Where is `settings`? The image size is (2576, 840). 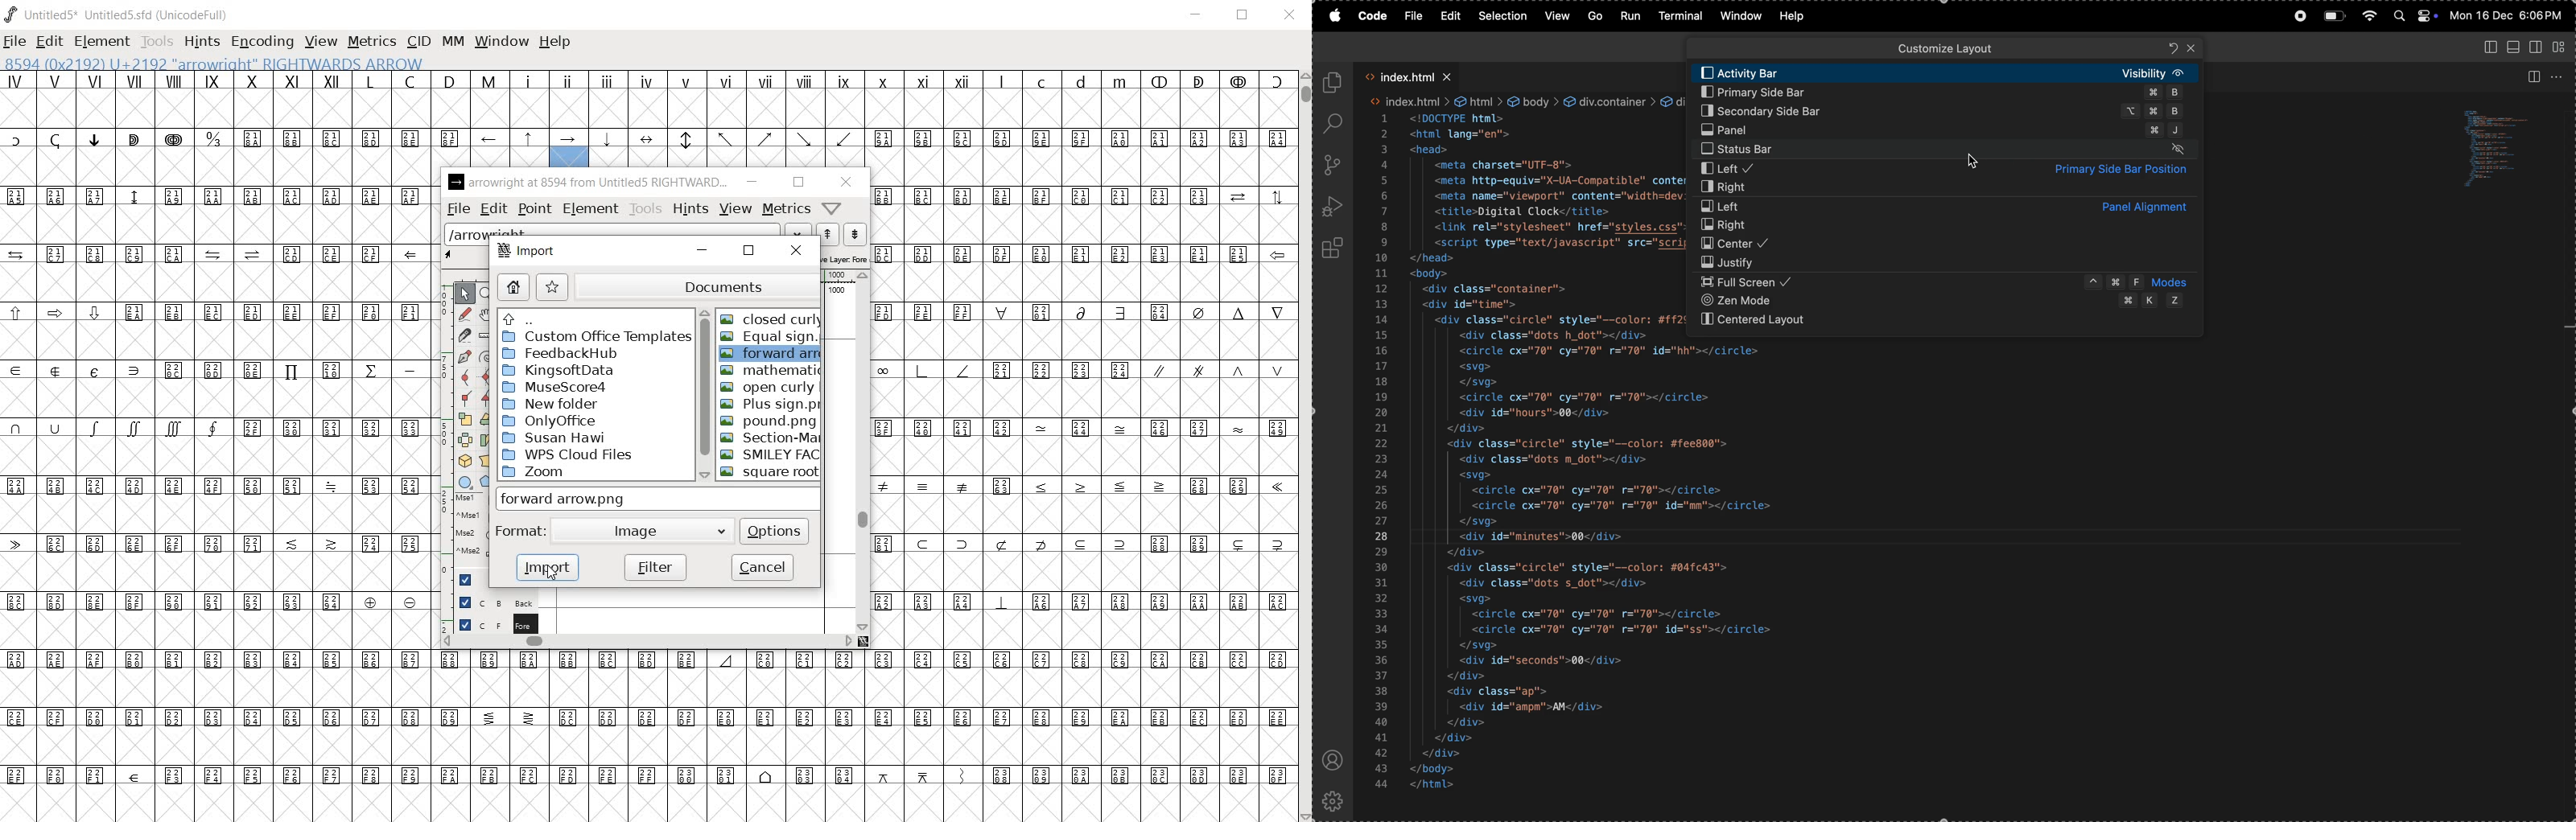
settings is located at coordinates (1335, 799).